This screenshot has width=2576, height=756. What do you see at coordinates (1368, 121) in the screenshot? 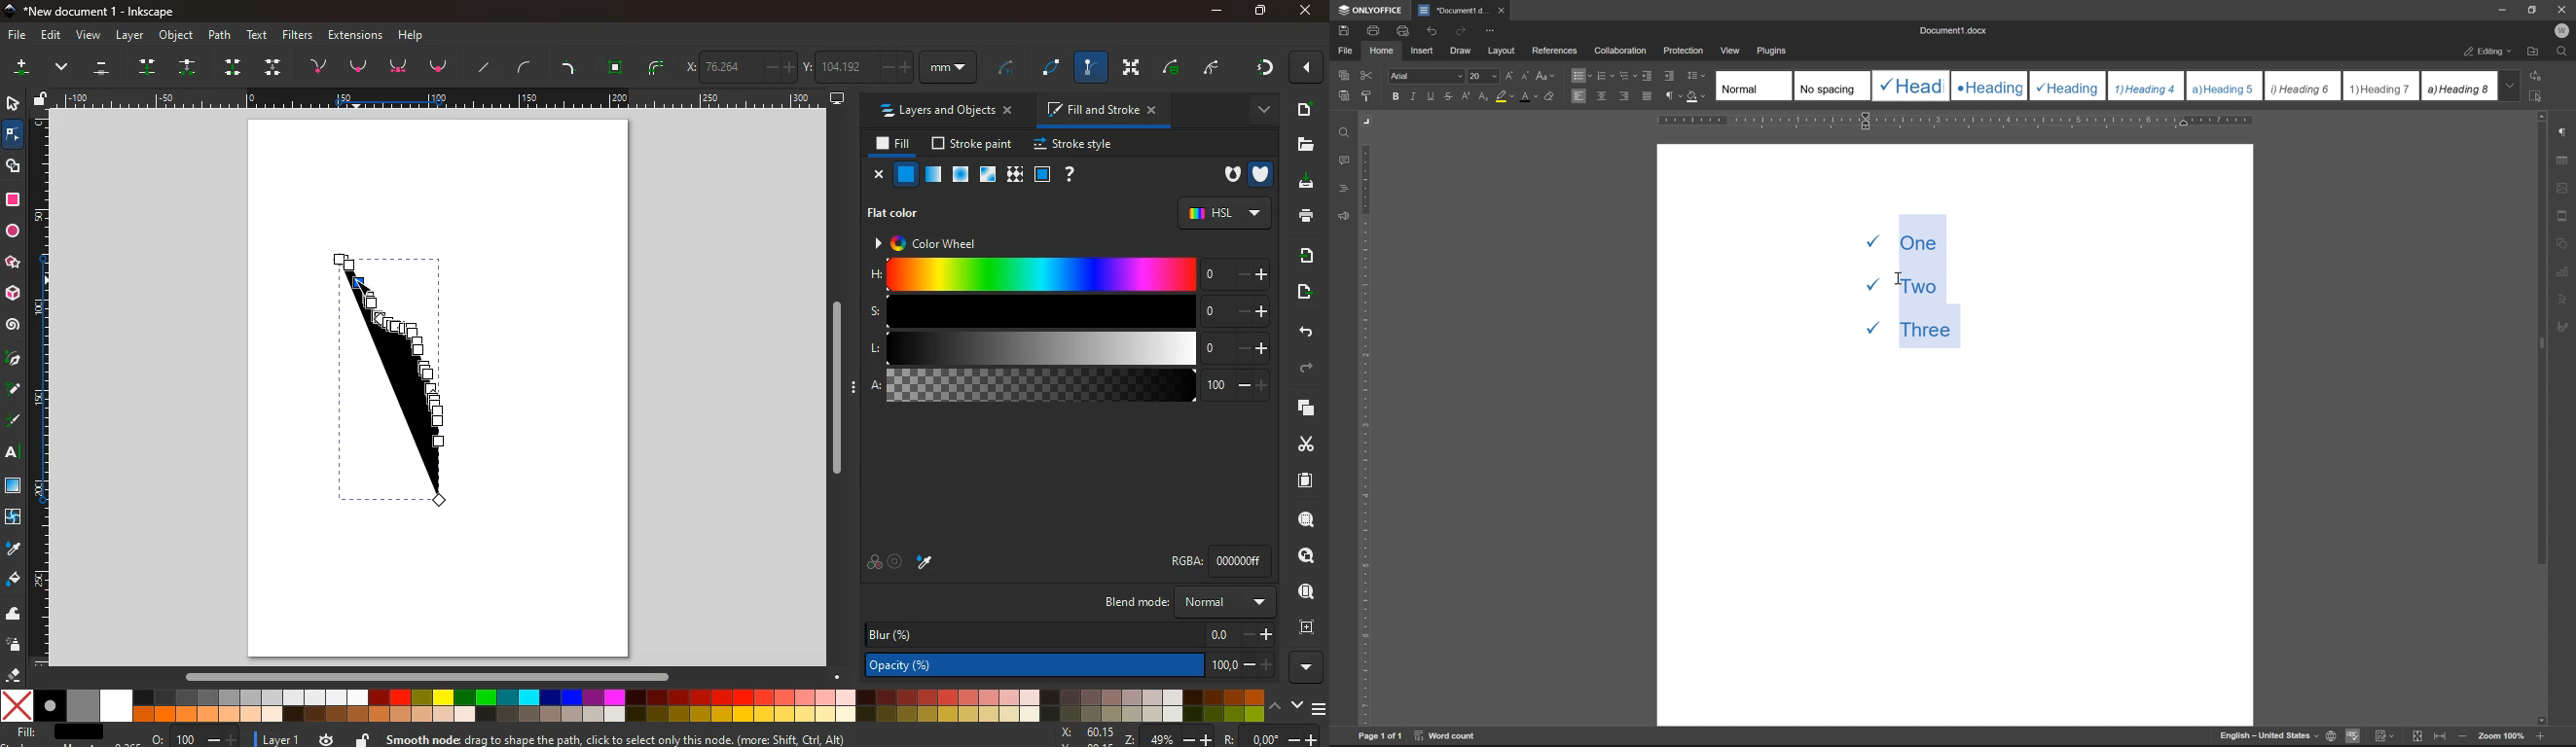
I see `Margin` at bounding box center [1368, 121].